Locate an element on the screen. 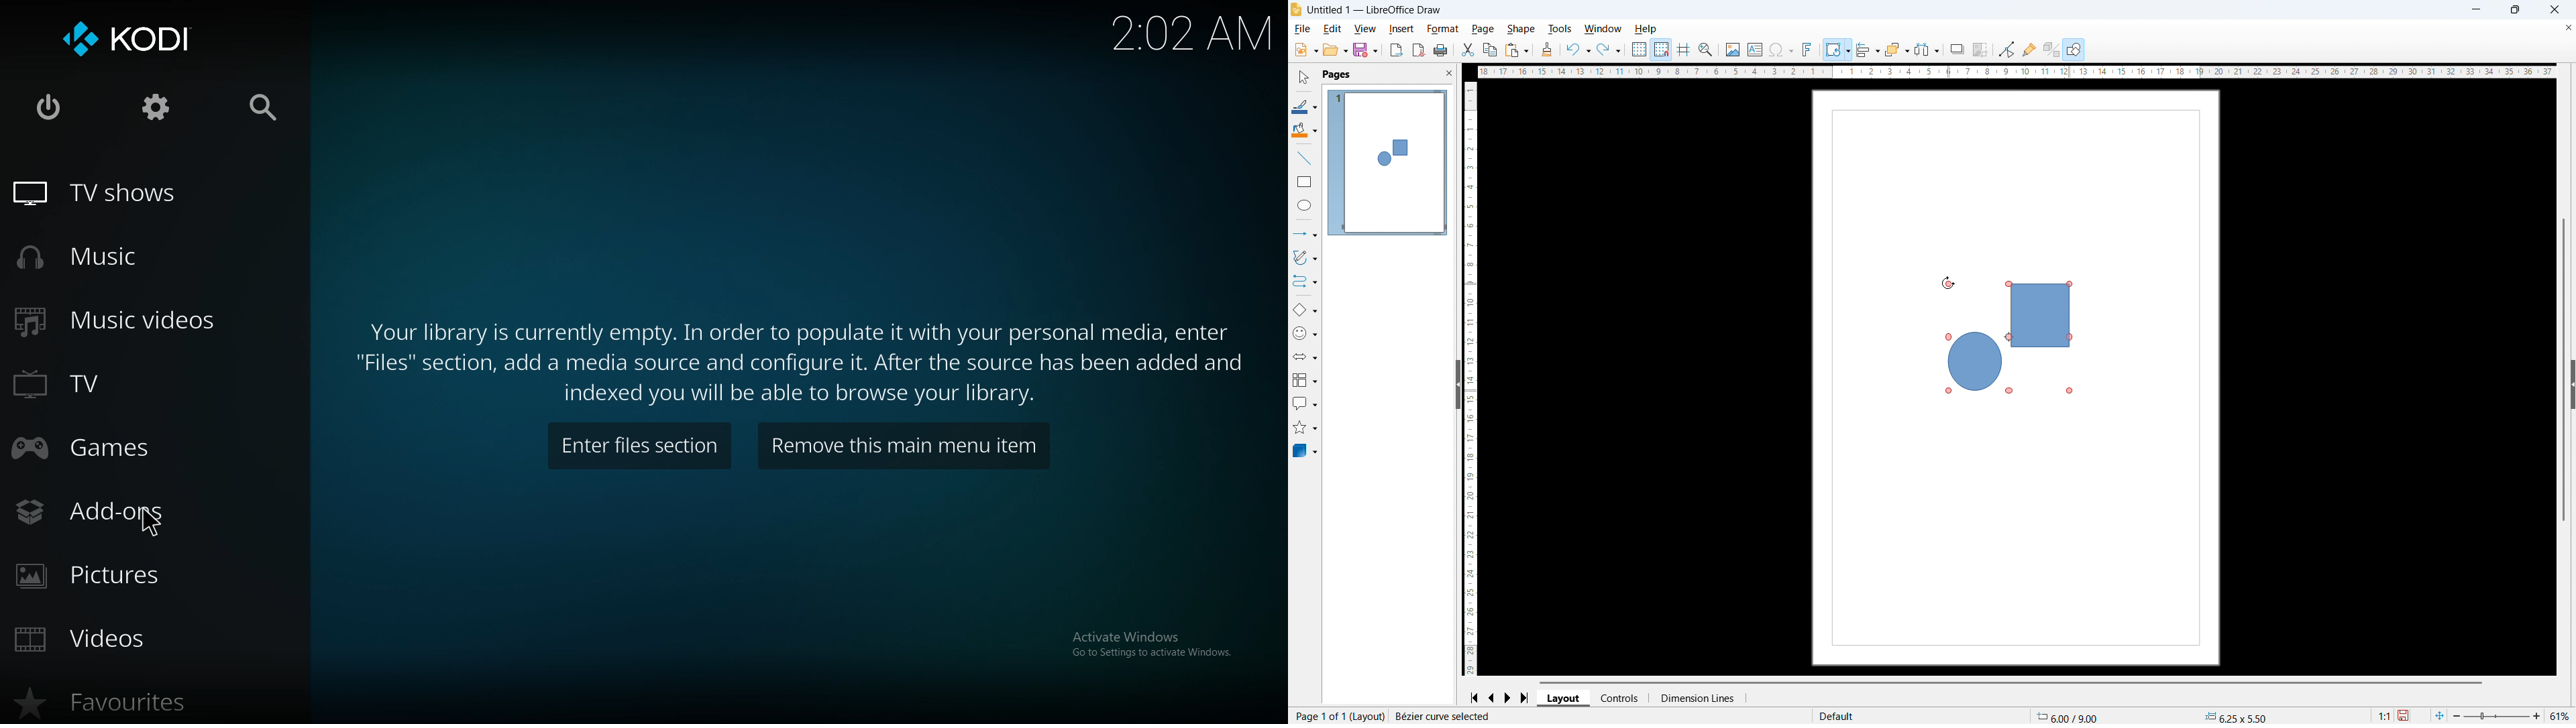 Image resolution: width=2576 pixels, height=728 pixels. Toggle point edit mode  is located at coordinates (2006, 48).